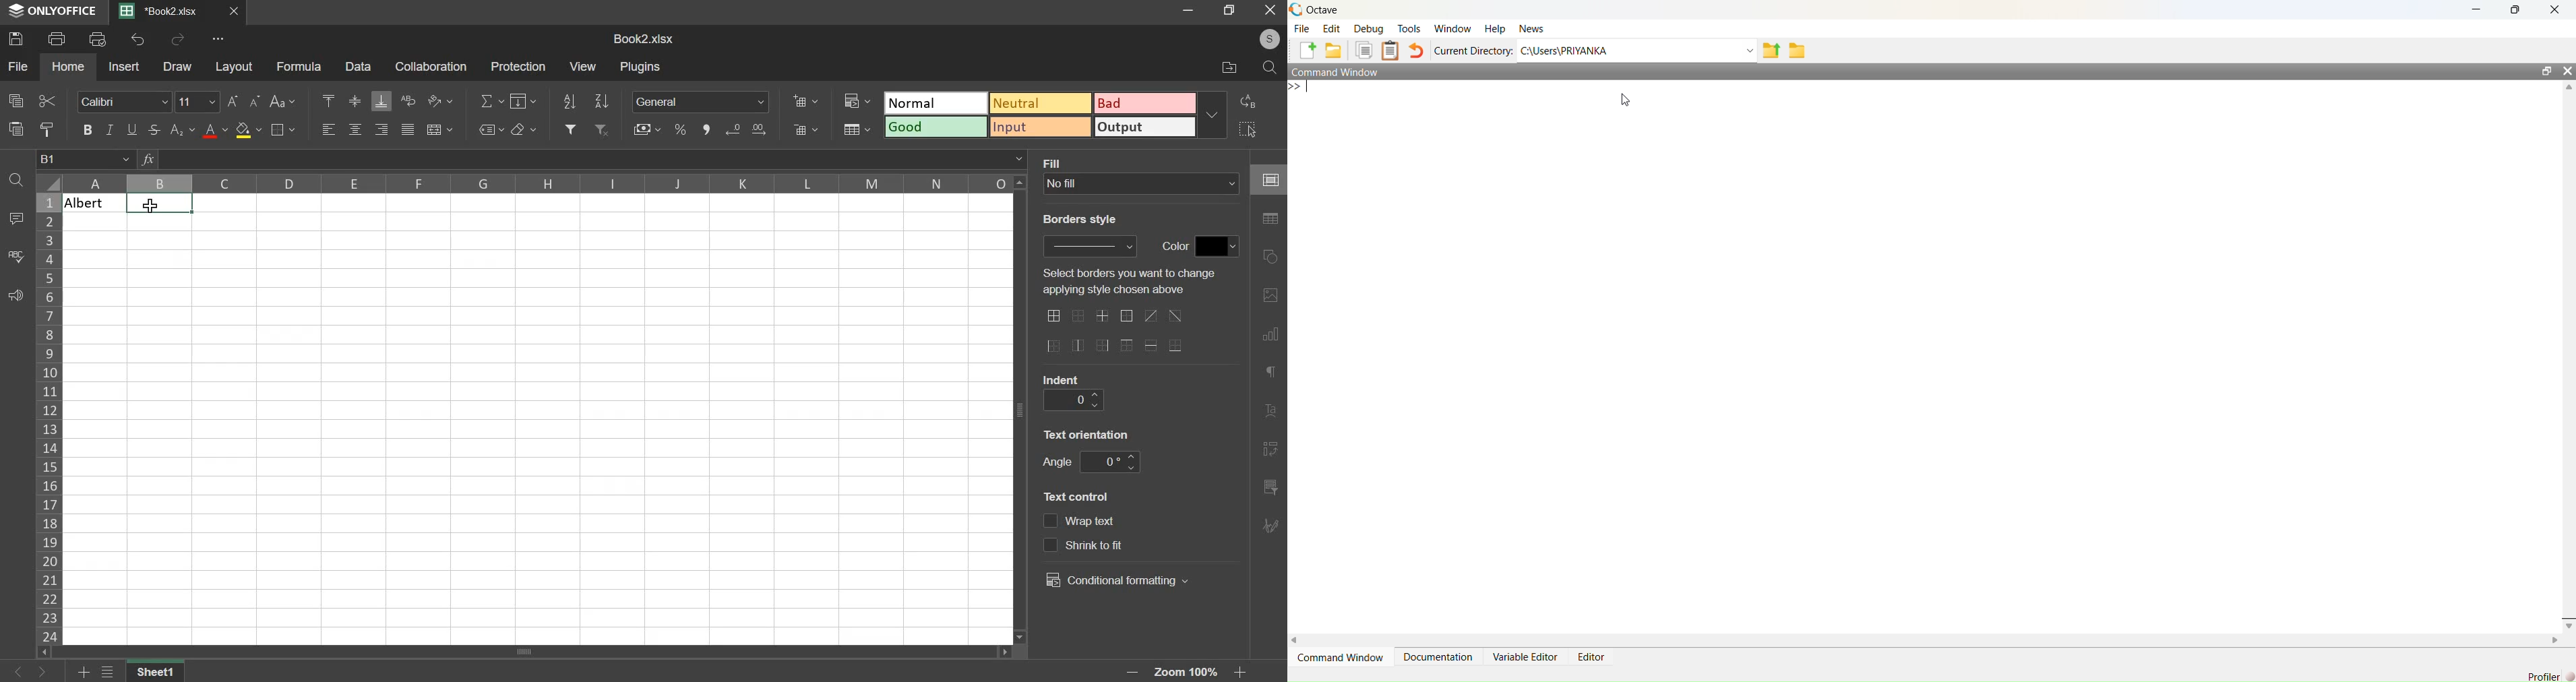  I want to click on add sheets, so click(82, 671).